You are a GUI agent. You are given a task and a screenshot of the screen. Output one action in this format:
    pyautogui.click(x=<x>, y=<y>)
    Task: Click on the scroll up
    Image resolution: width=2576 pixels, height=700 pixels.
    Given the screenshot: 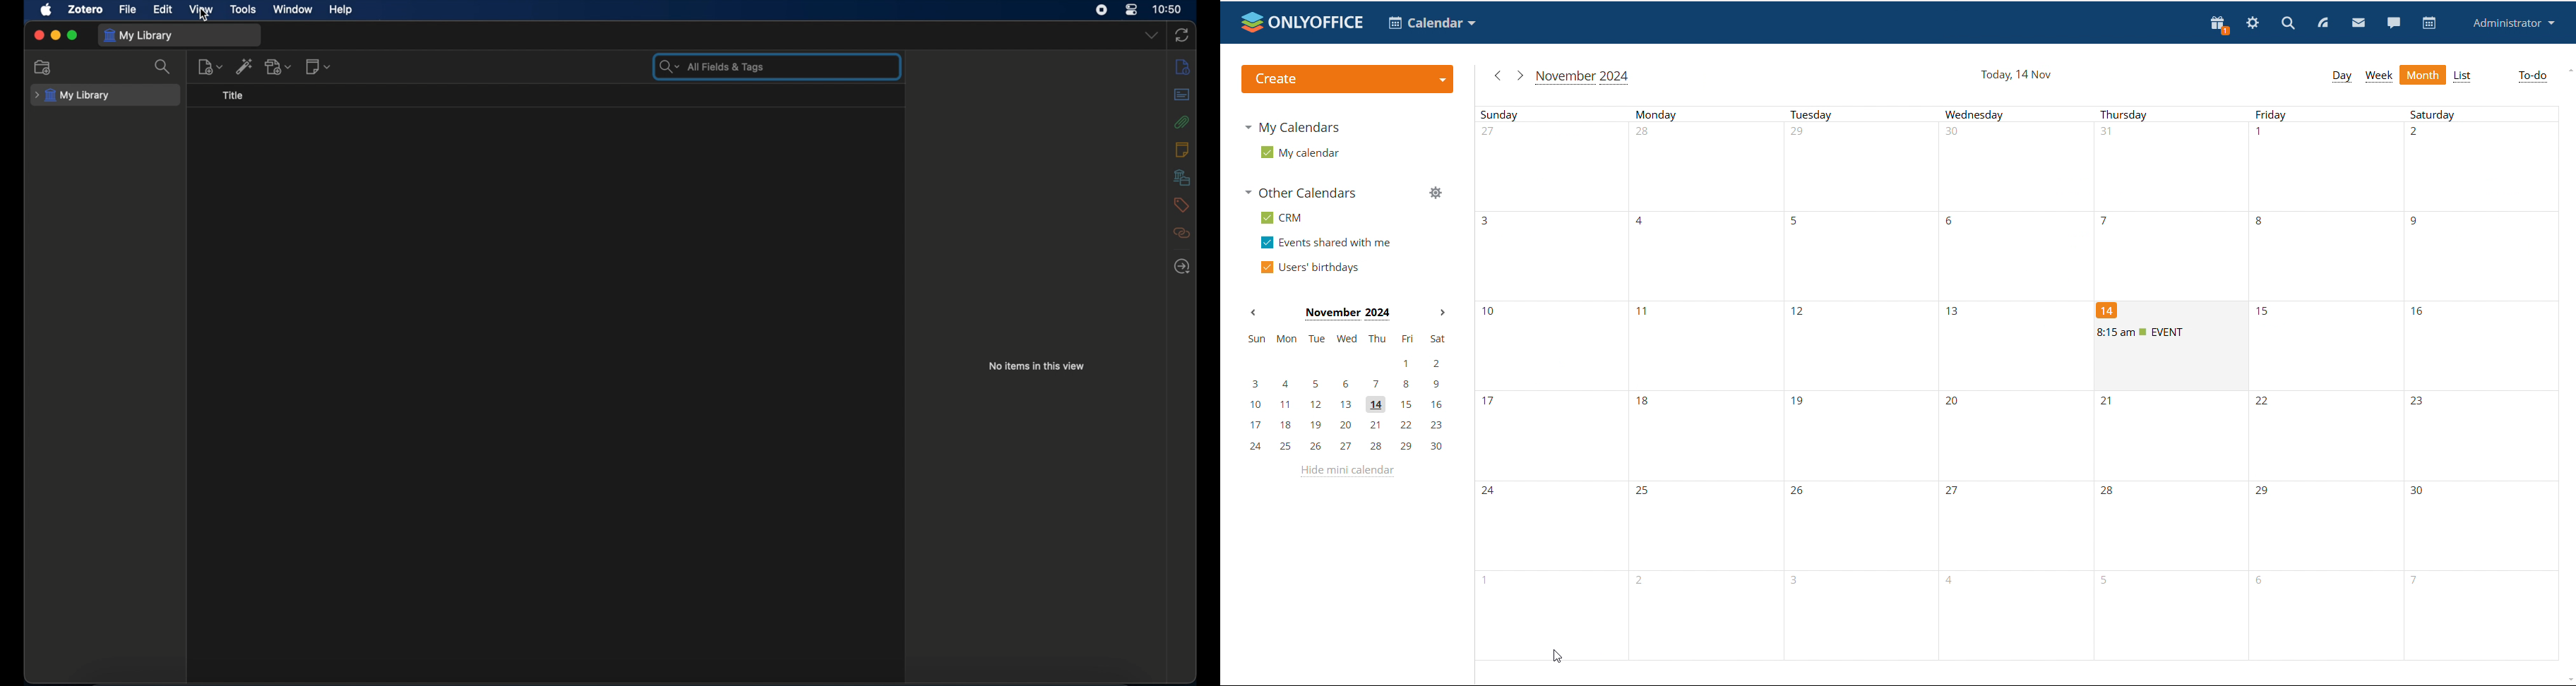 What is the action you would take?
    pyautogui.click(x=2568, y=71)
    